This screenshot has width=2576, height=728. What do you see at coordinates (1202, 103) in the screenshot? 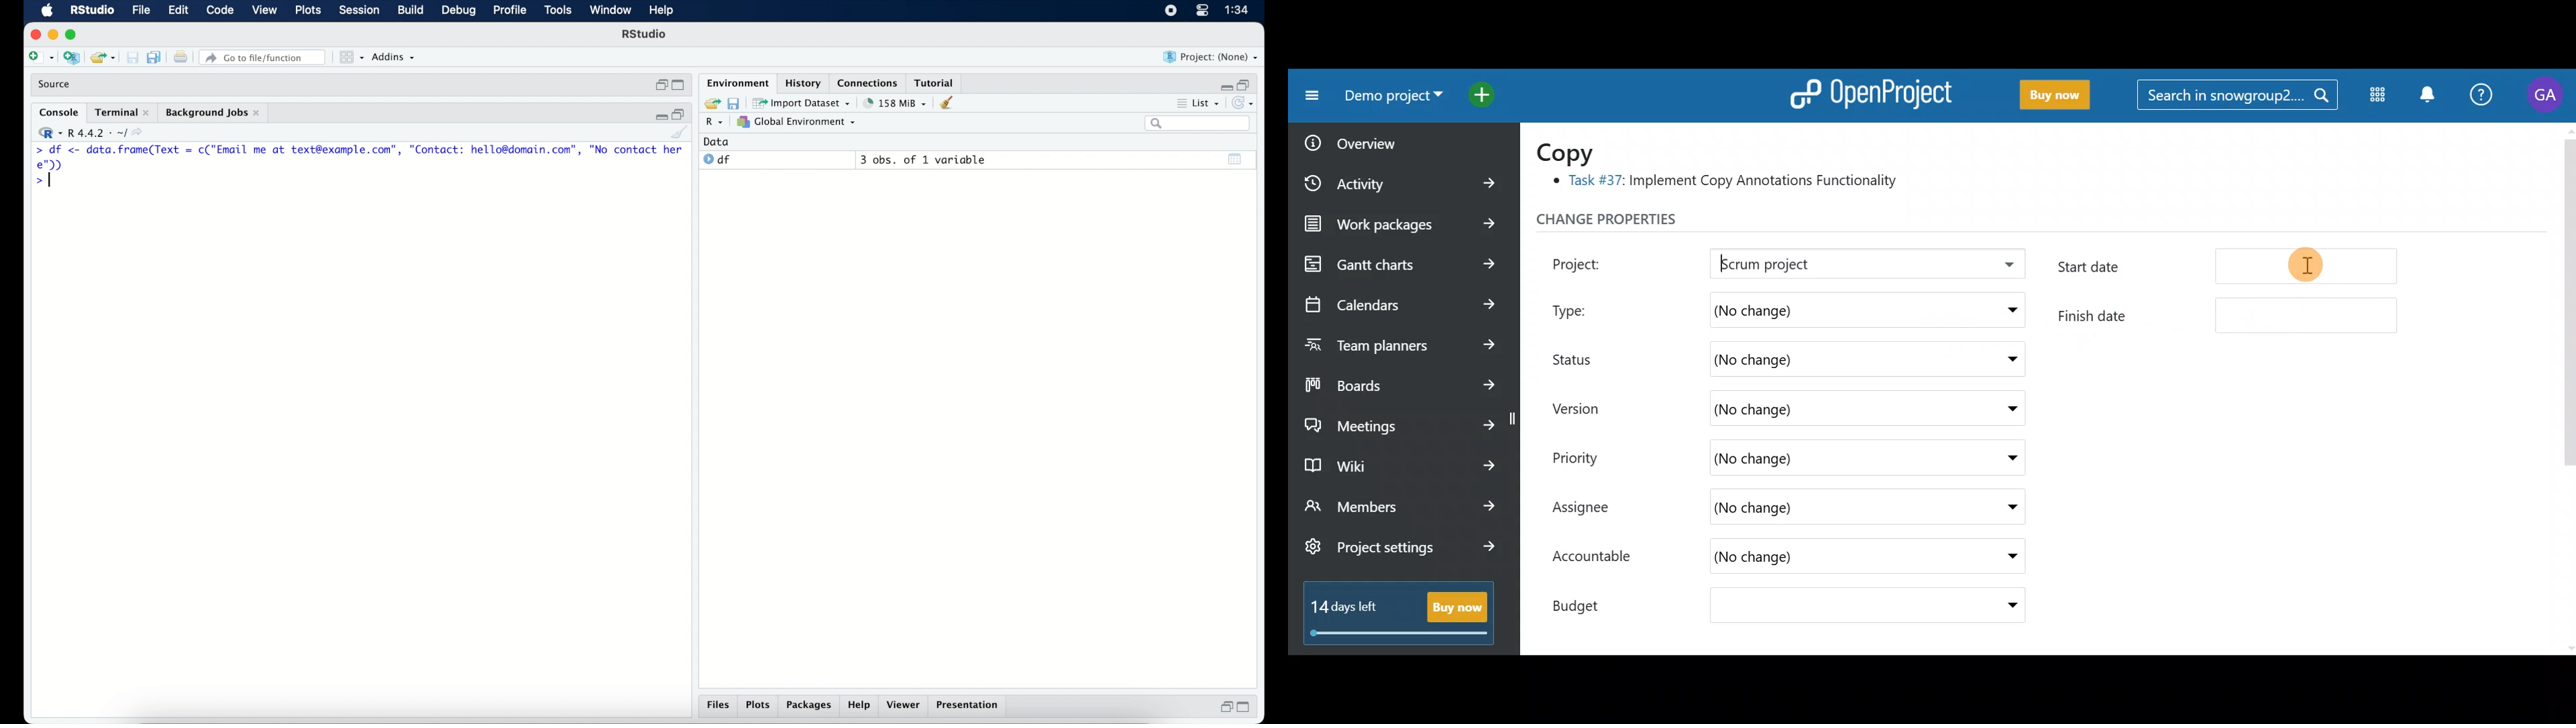
I see `list` at bounding box center [1202, 103].